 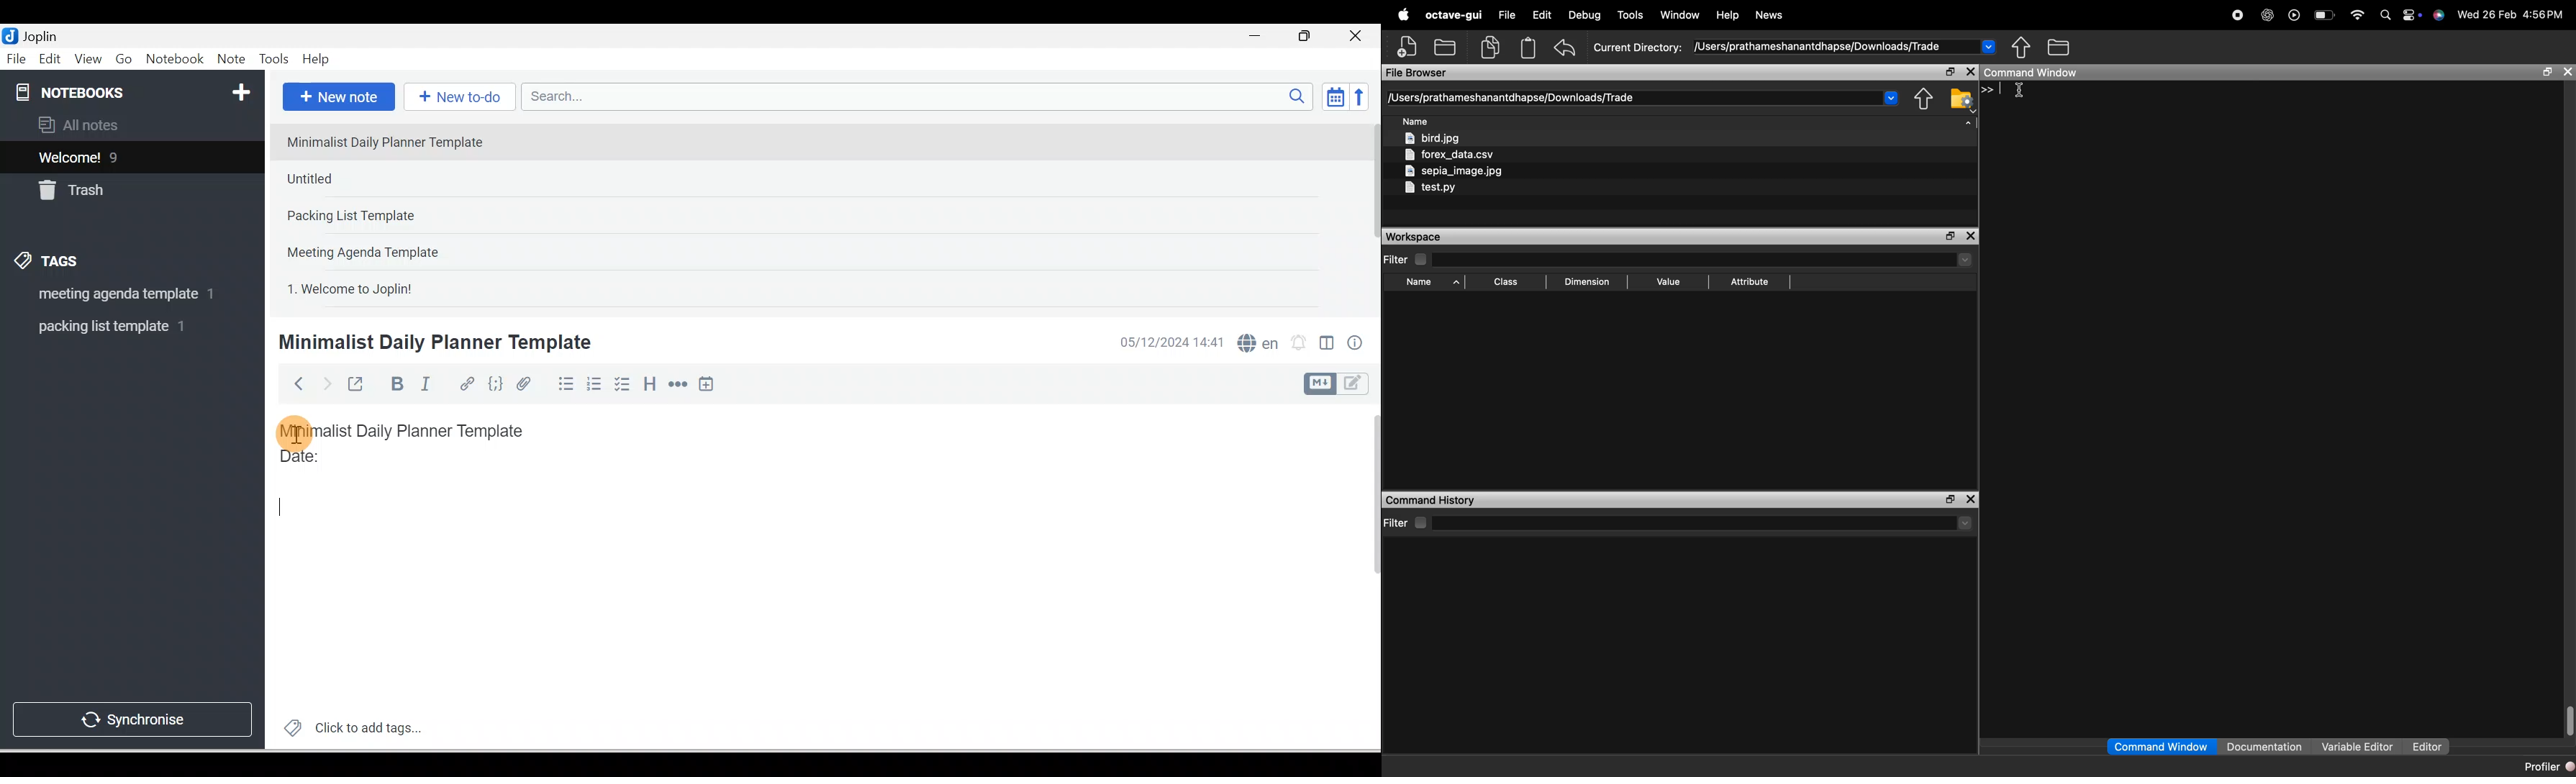 I want to click on Click to add tags, so click(x=347, y=726).